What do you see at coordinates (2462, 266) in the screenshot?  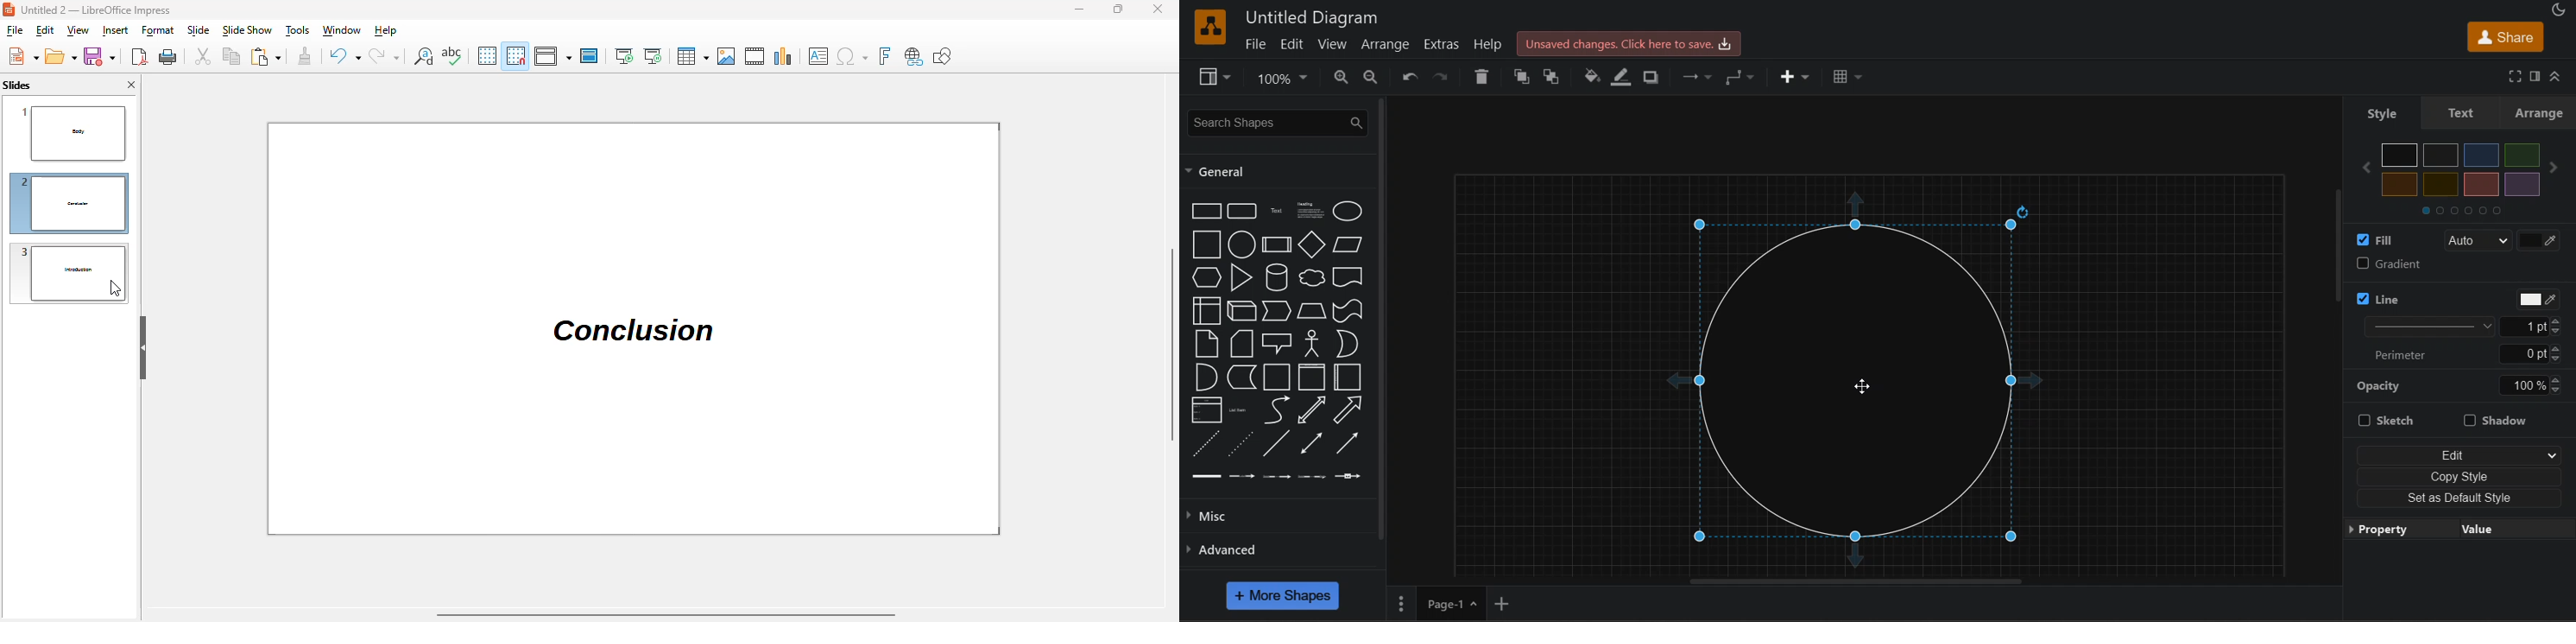 I see `gradient` at bounding box center [2462, 266].